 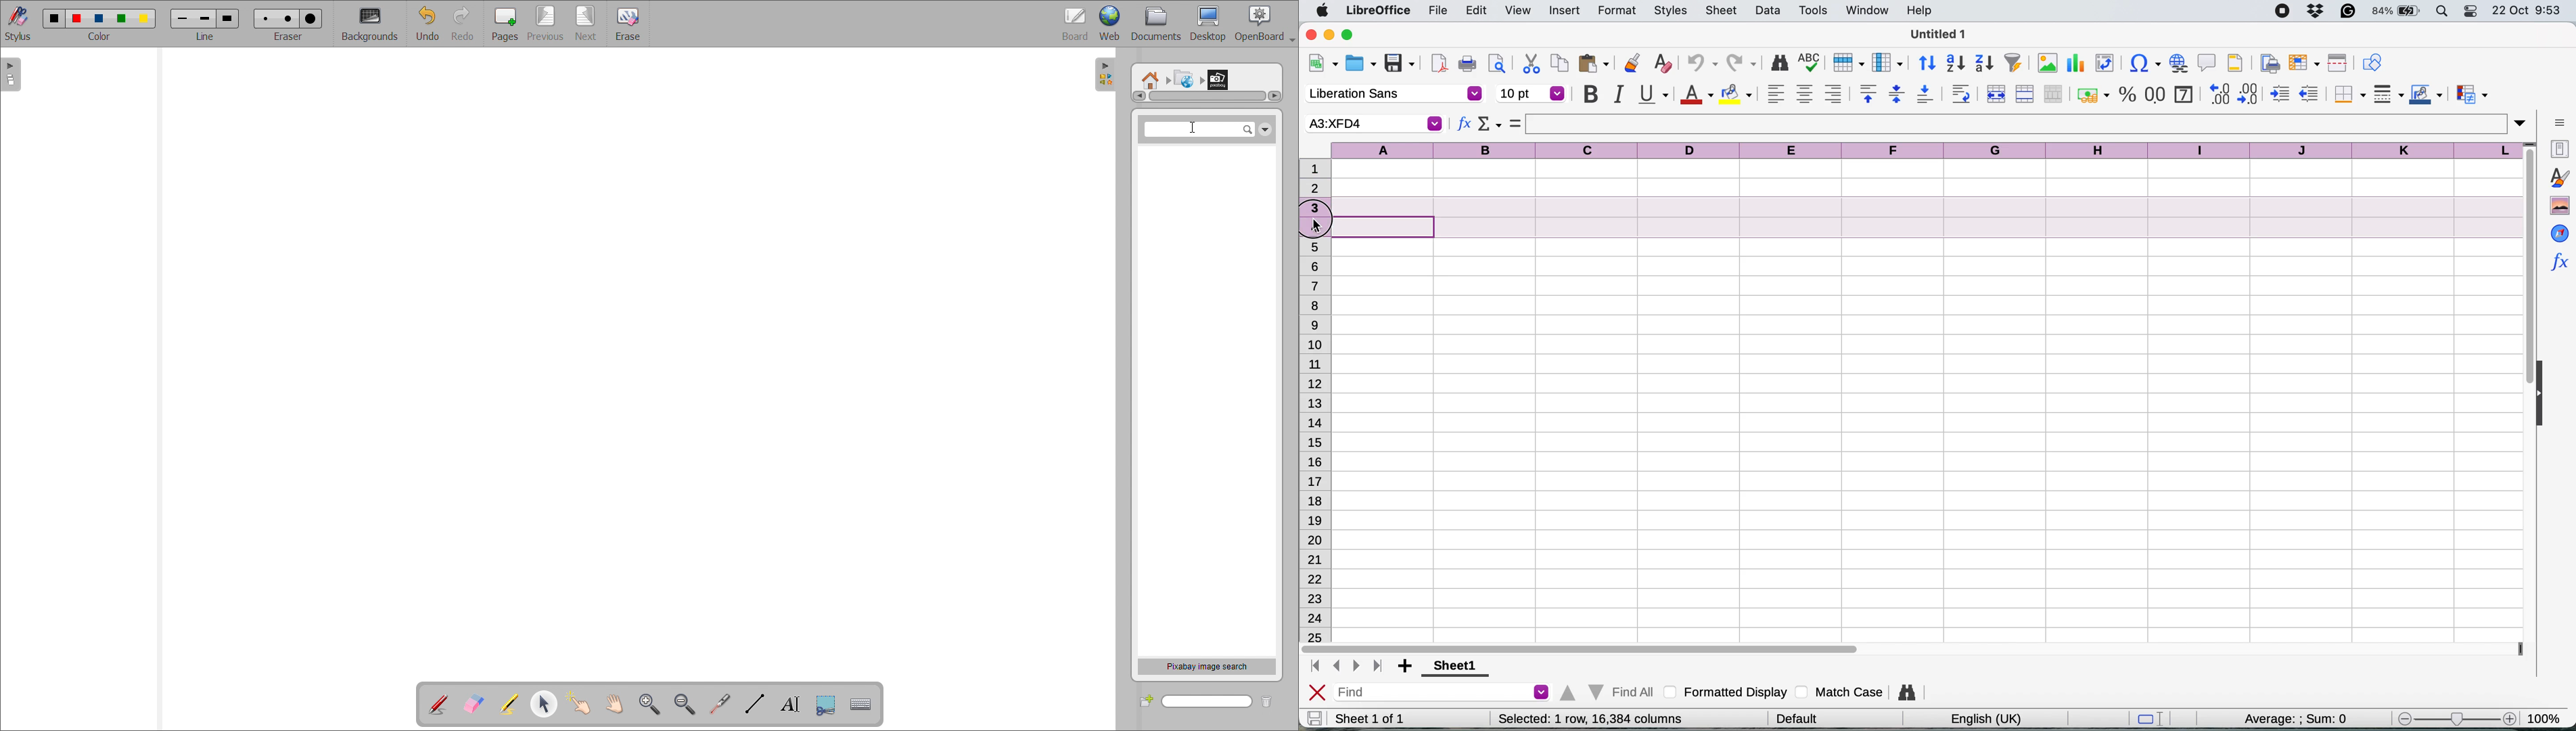 I want to click on print, so click(x=1467, y=64).